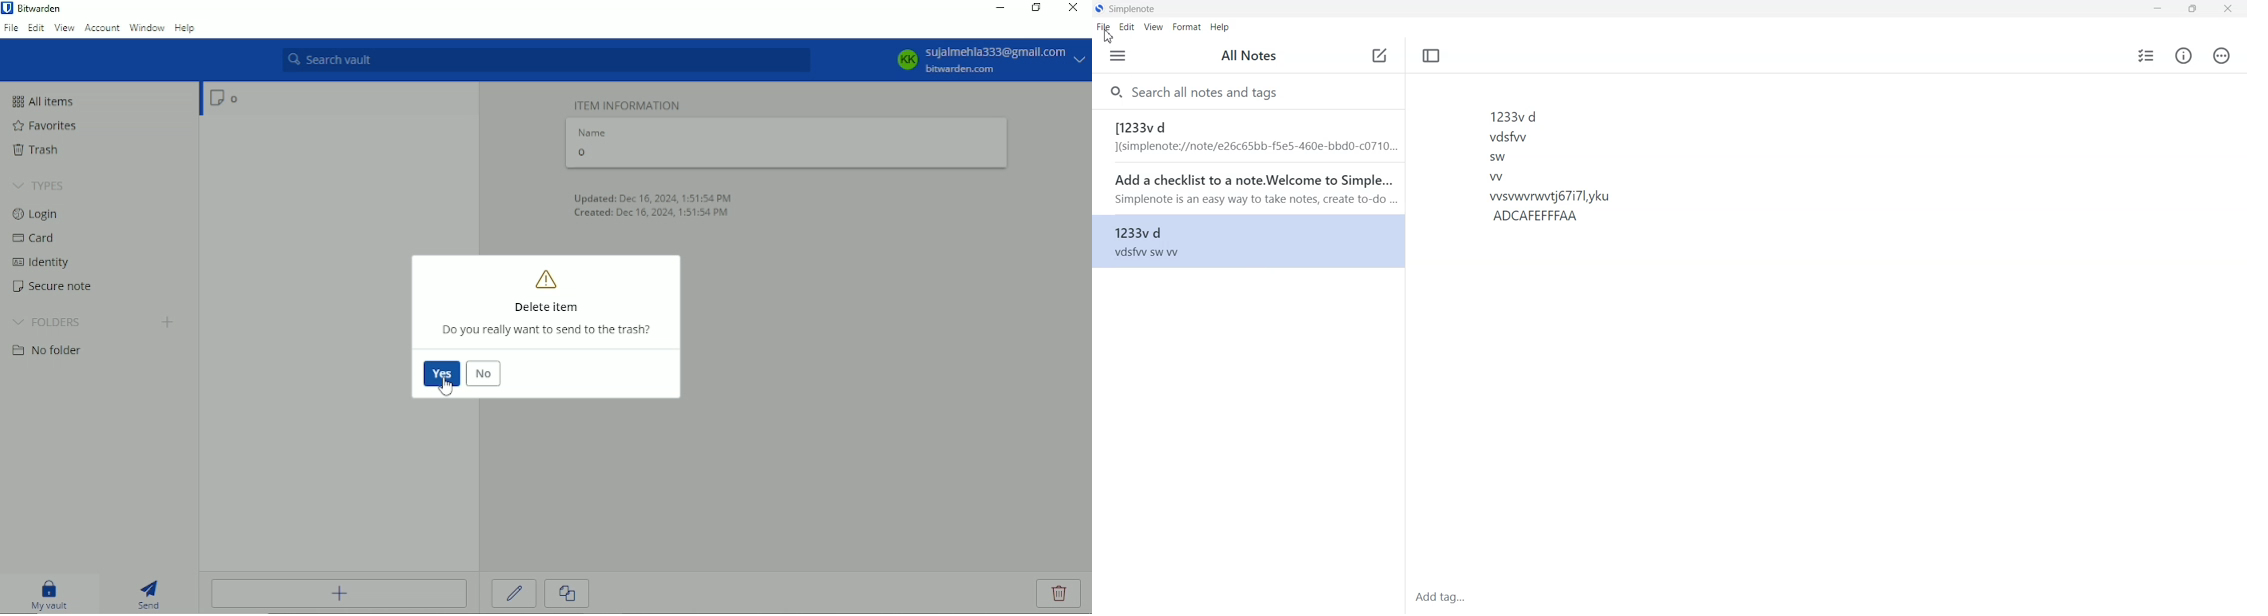 This screenshot has width=2268, height=616. What do you see at coordinates (45, 9) in the screenshot?
I see `Bitwarden` at bounding box center [45, 9].